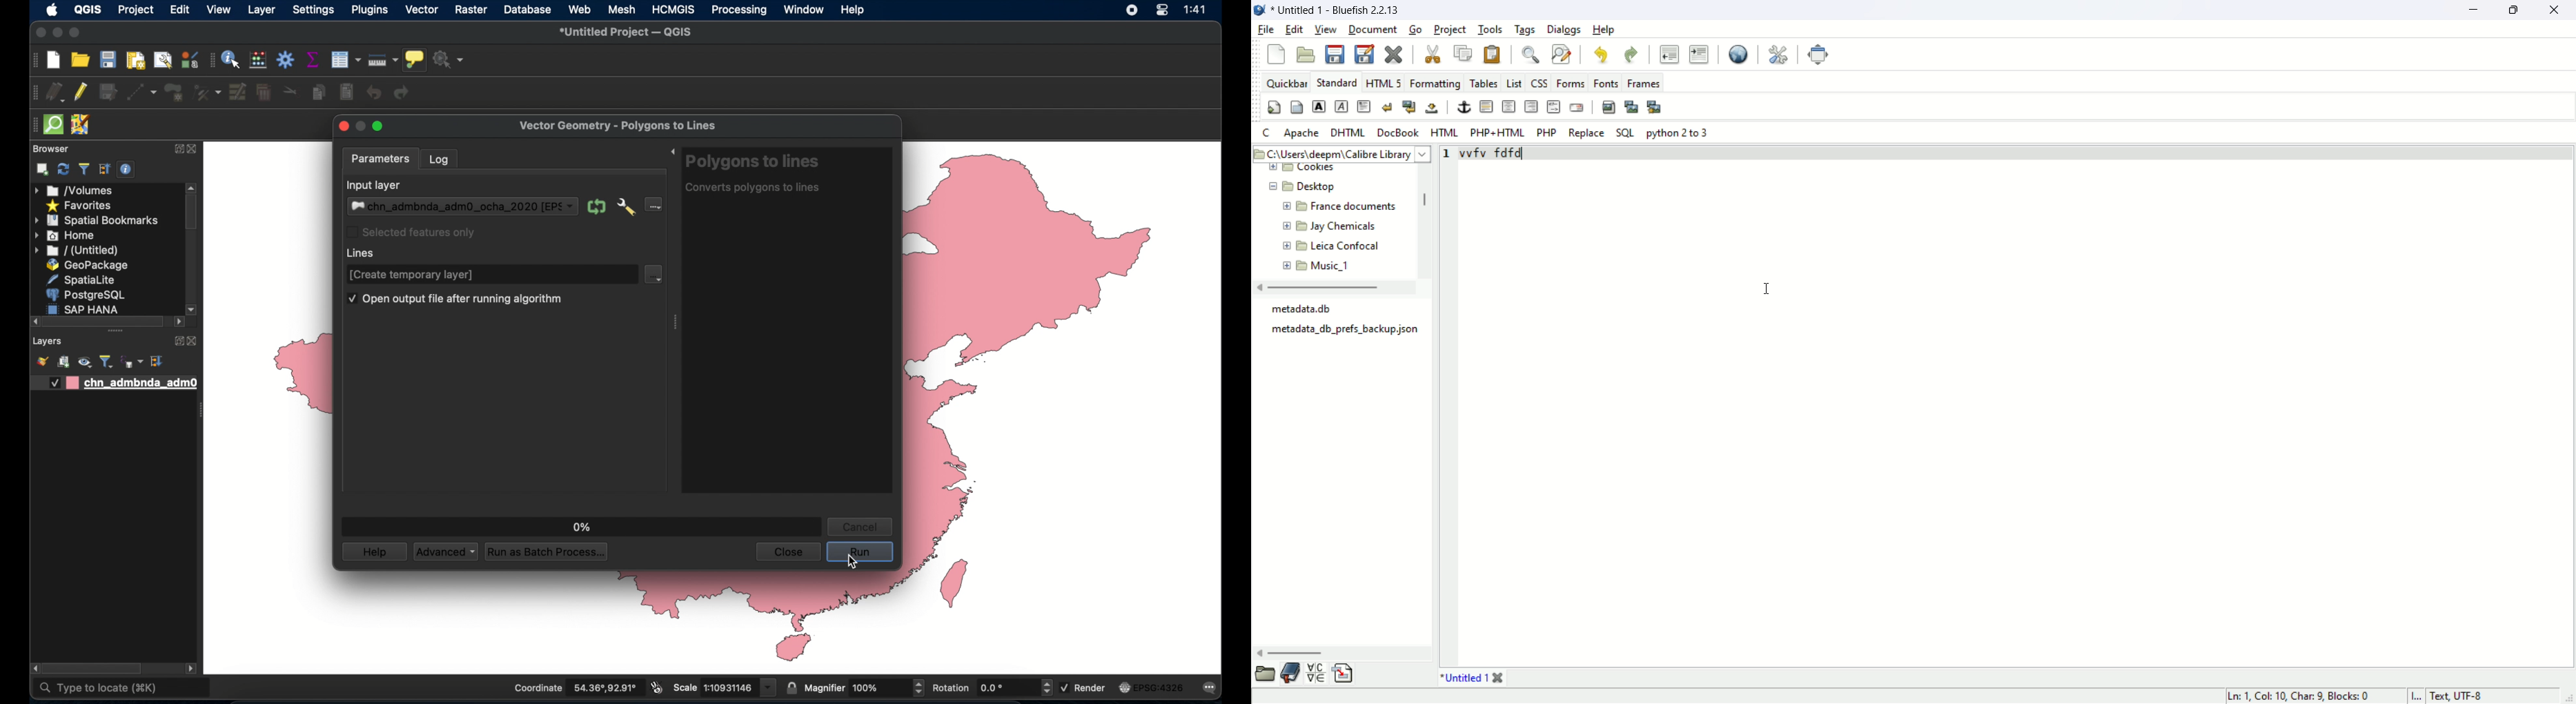  What do you see at coordinates (1508, 106) in the screenshot?
I see `center` at bounding box center [1508, 106].